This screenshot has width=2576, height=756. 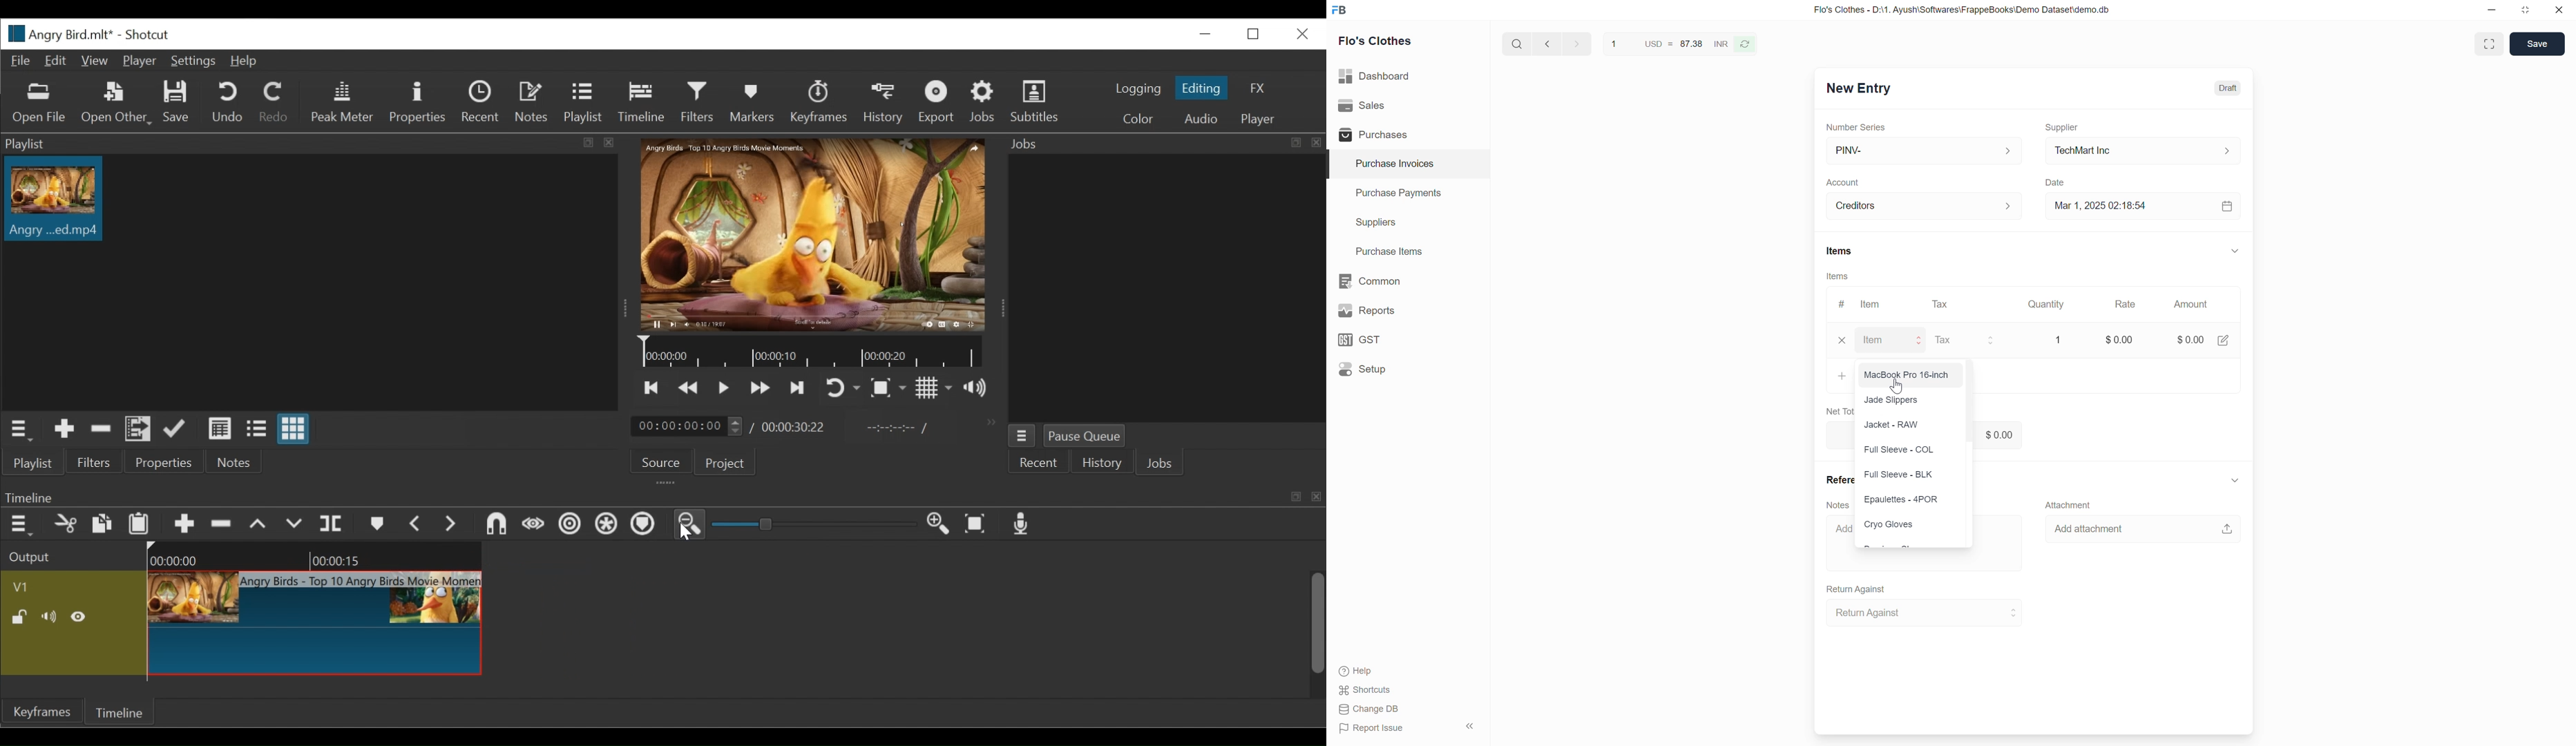 What do you see at coordinates (814, 524) in the screenshot?
I see `Slider` at bounding box center [814, 524].